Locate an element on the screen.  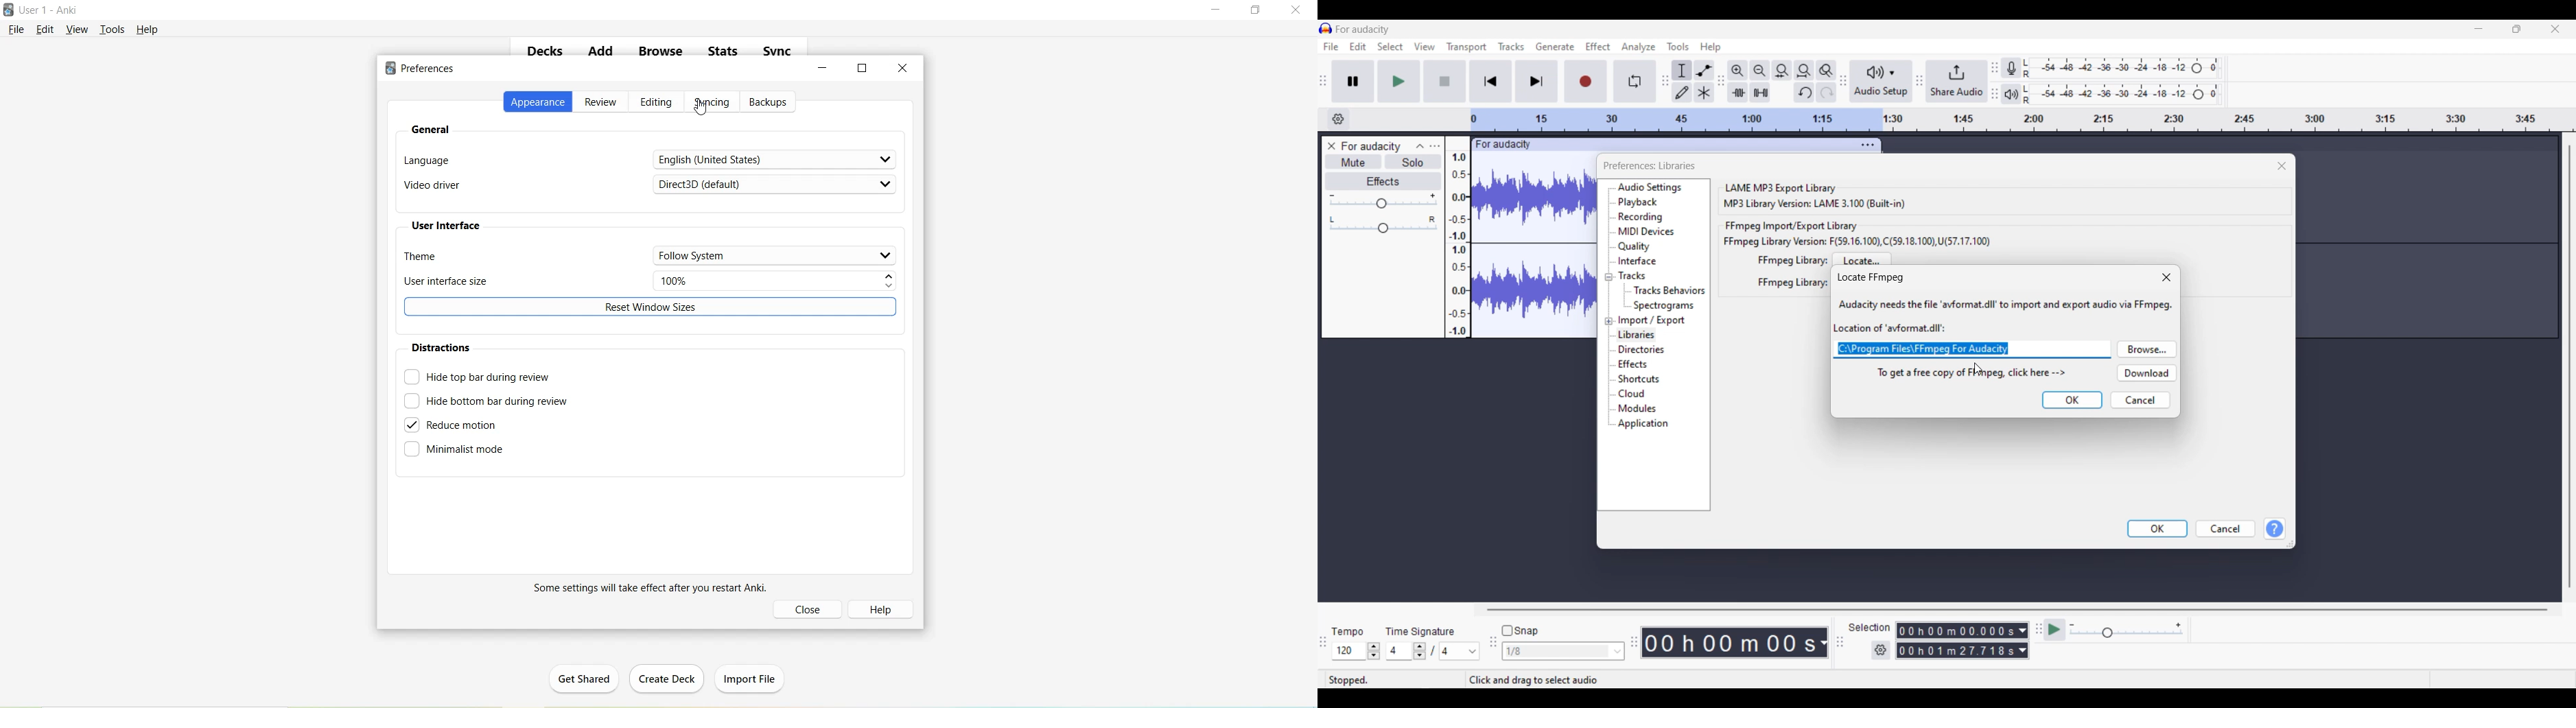
Timeline settings is located at coordinates (1338, 119).